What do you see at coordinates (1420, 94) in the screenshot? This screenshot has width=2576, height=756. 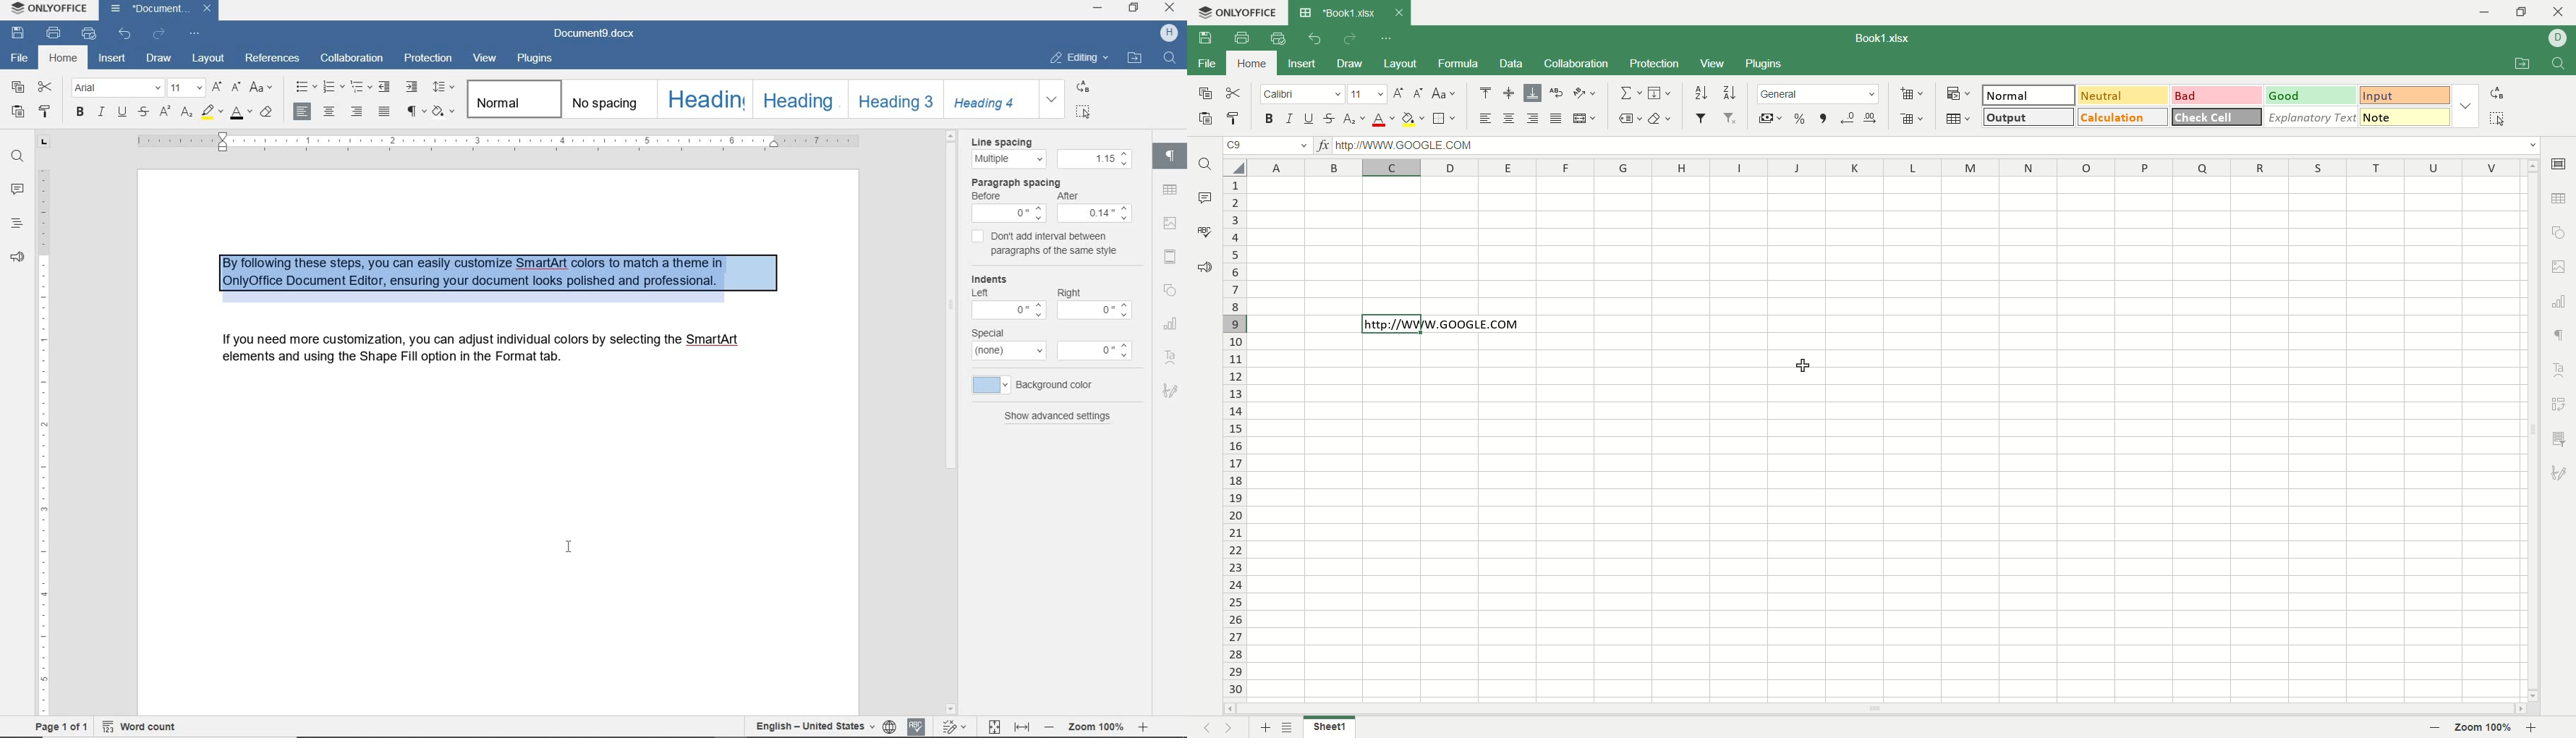 I see `decrease size` at bounding box center [1420, 94].